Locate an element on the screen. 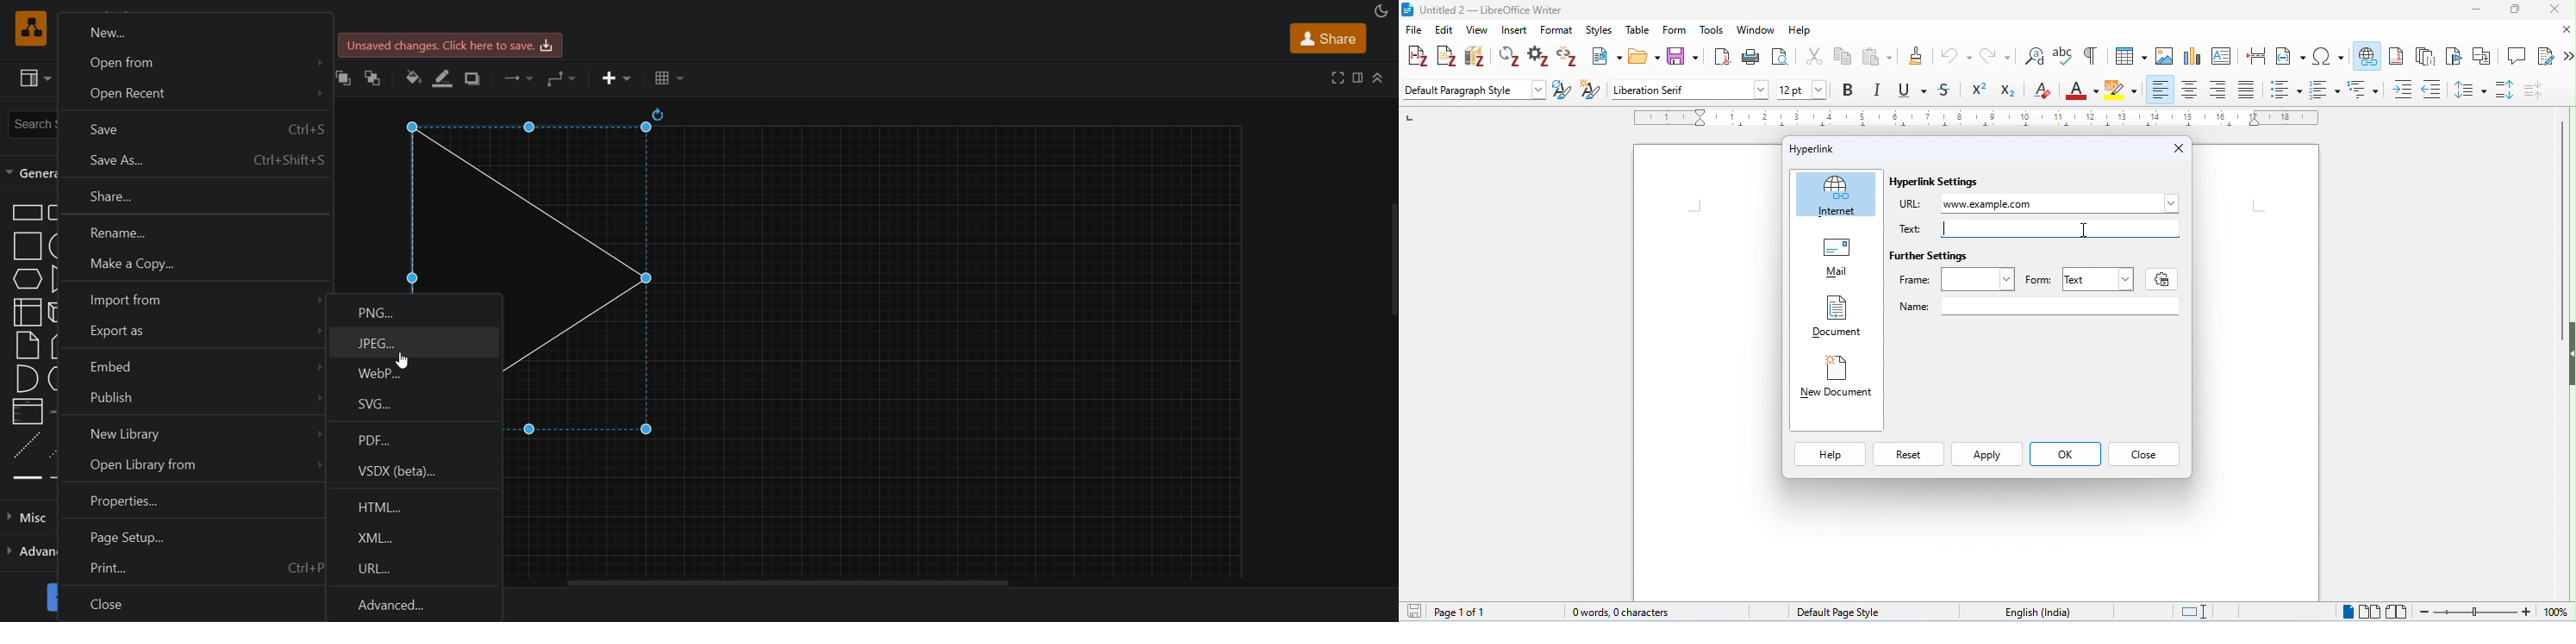 The width and height of the screenshot is (2576, 644). svg is located at coordinates (413, 406).